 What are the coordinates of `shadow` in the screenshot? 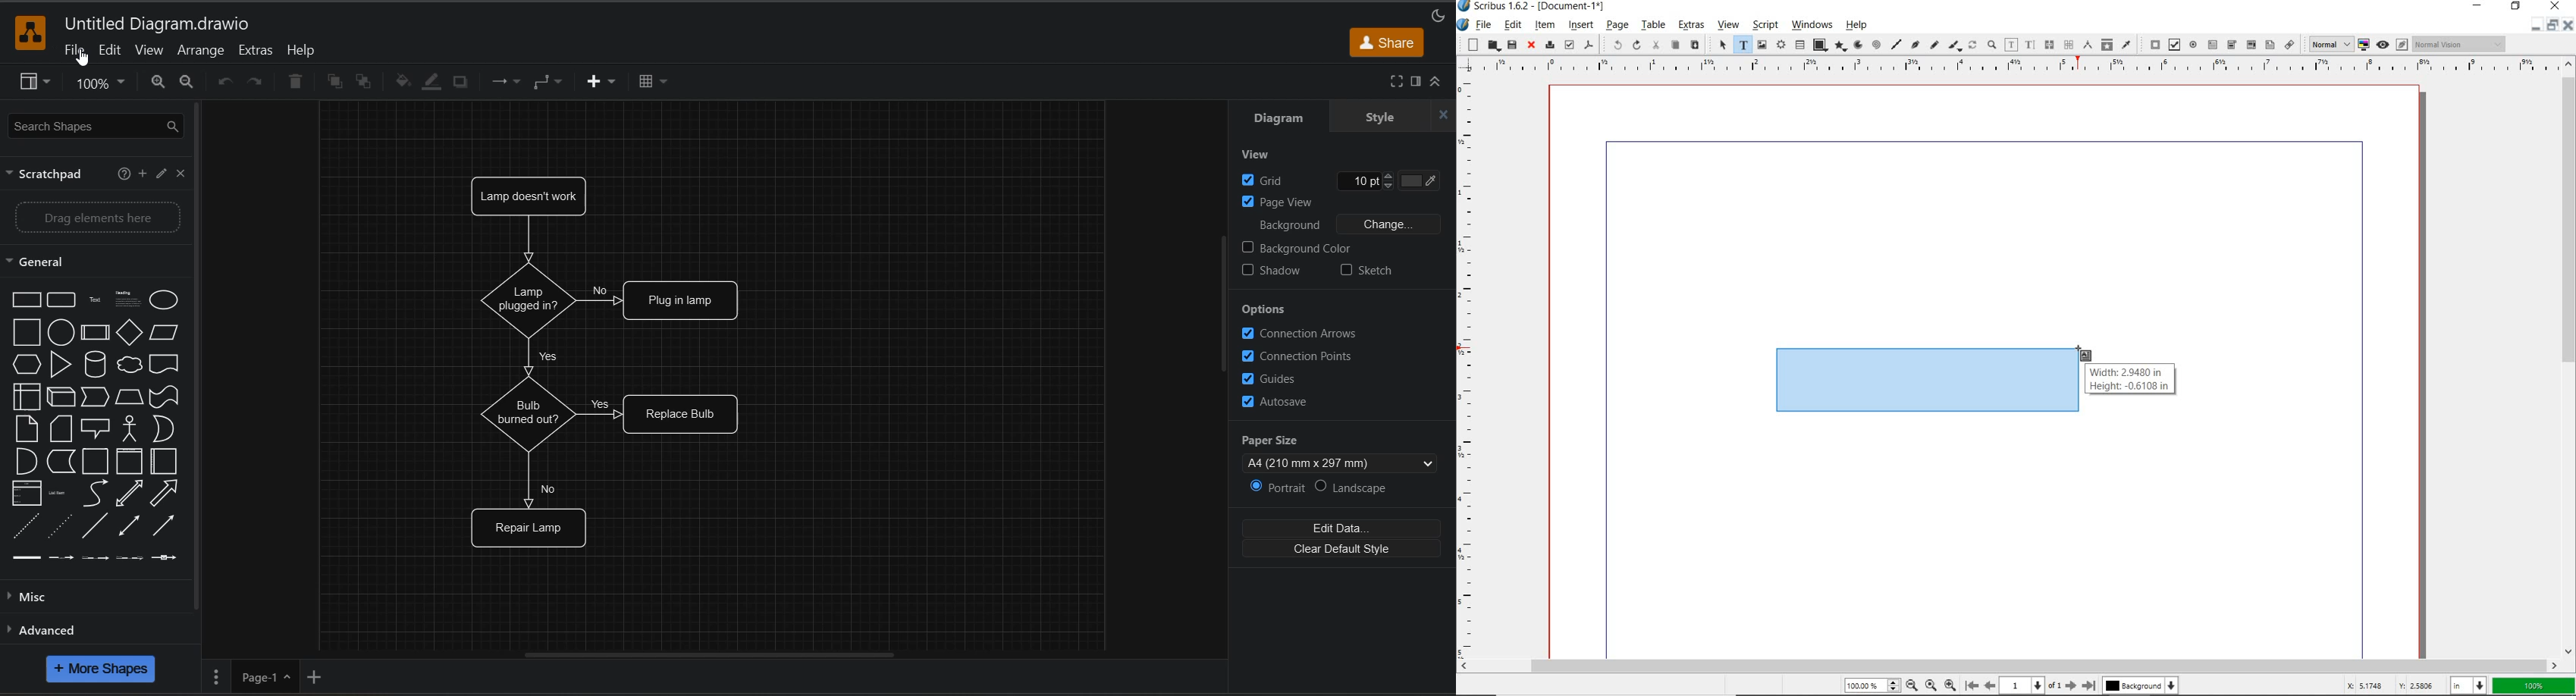 It's located at (462, 82).